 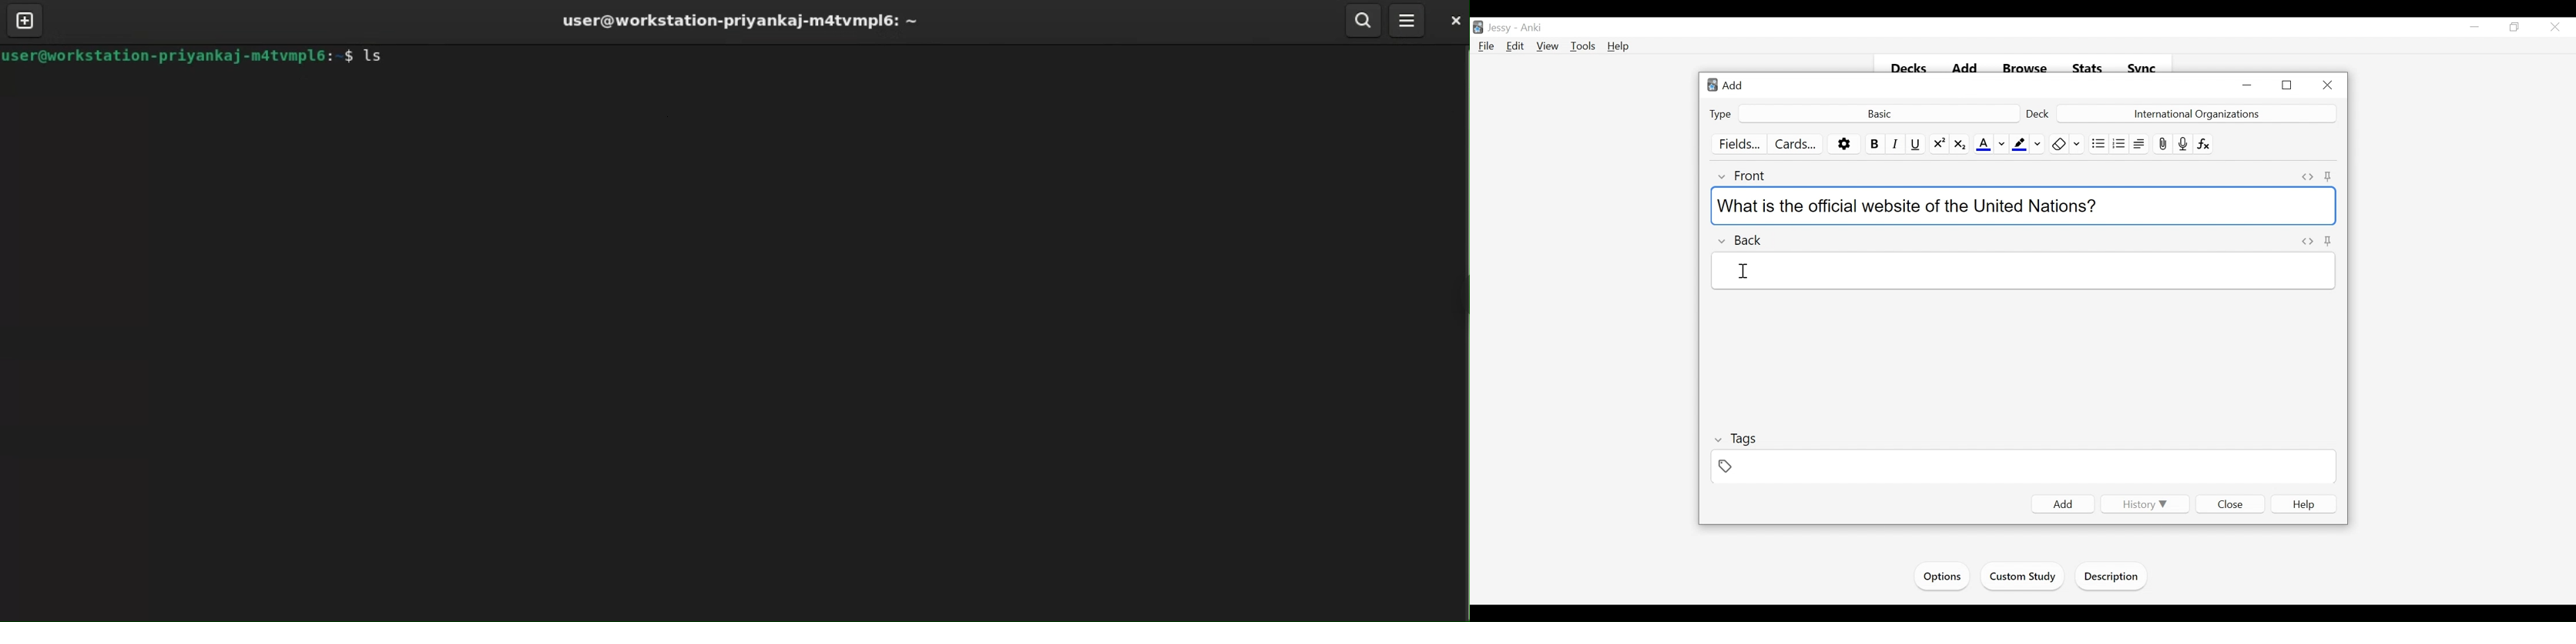 I want to click on Add, so click(x=1734, y=86).